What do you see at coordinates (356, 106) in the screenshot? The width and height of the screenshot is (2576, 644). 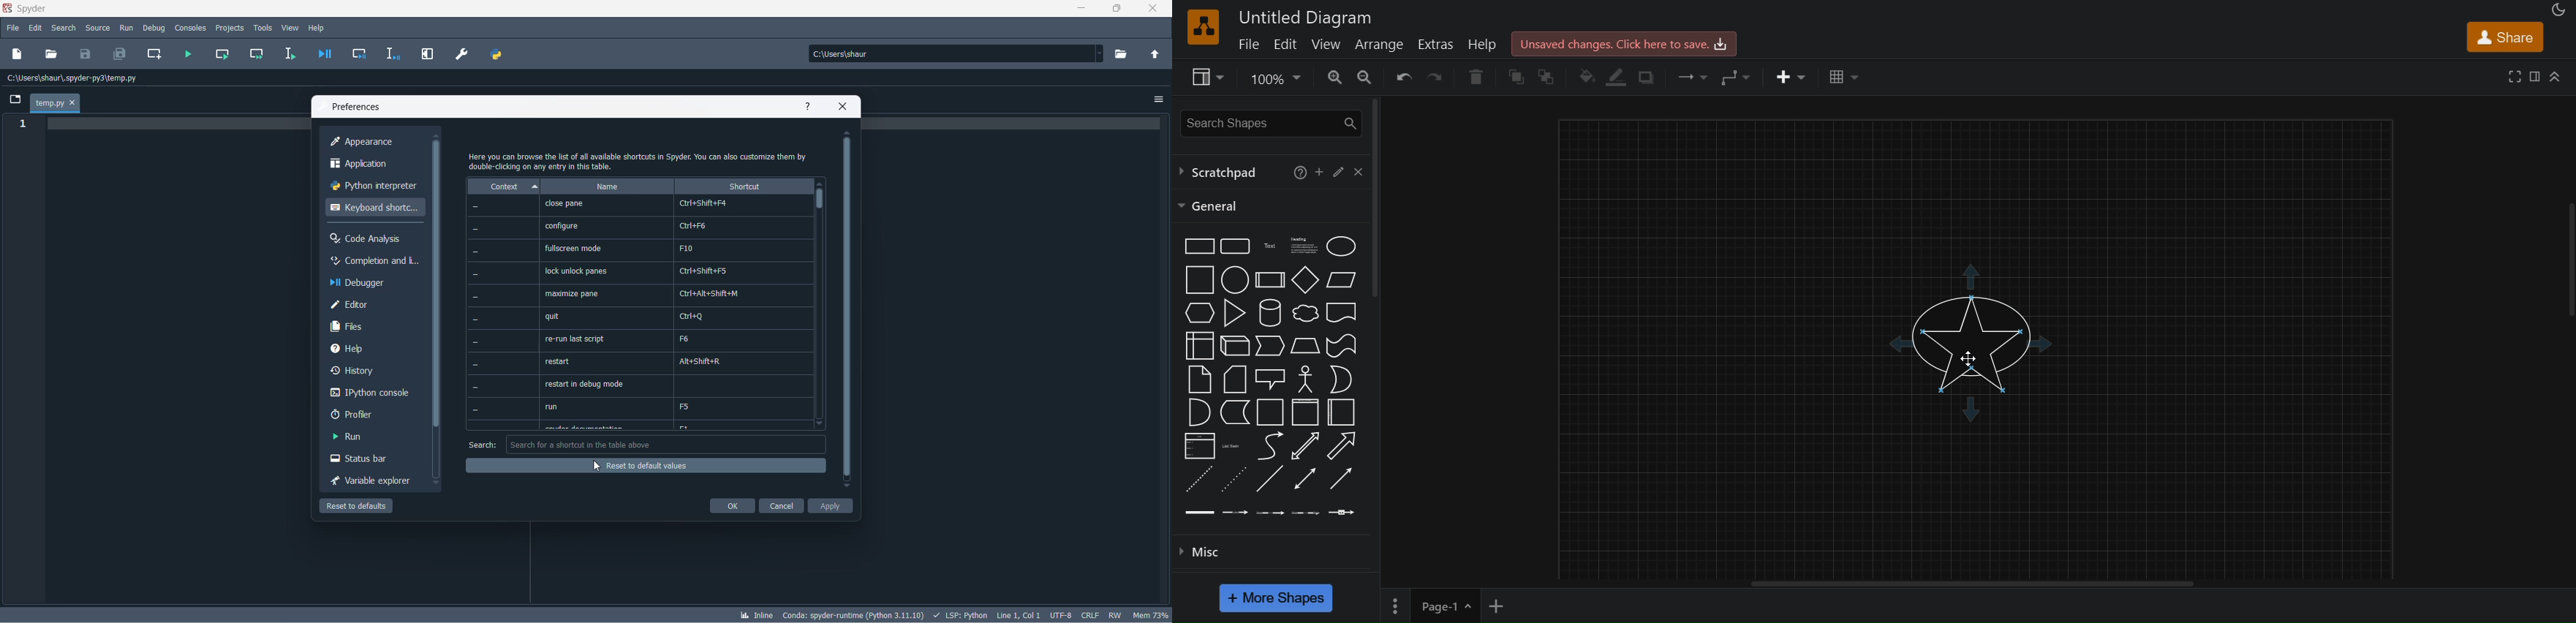 I see `preferences` at bounding box center [356, 106].